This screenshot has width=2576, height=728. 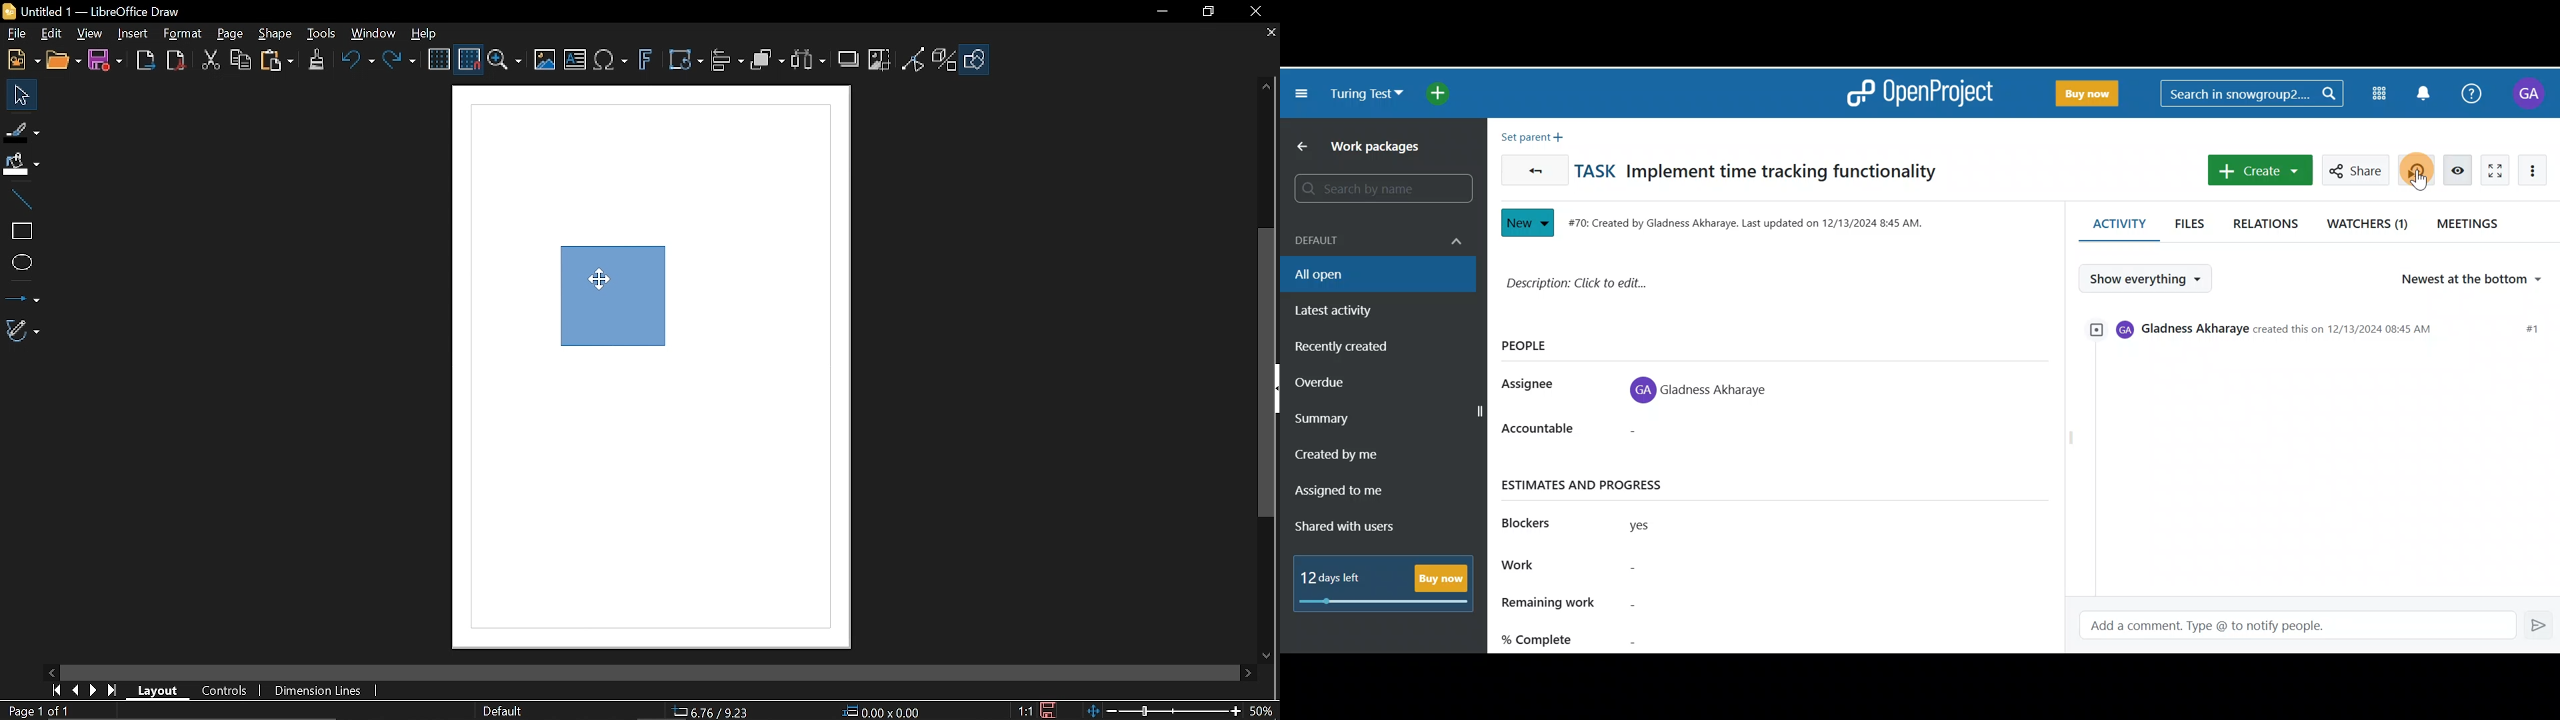 I want to click on Previous page, so click(x=75, y=689).